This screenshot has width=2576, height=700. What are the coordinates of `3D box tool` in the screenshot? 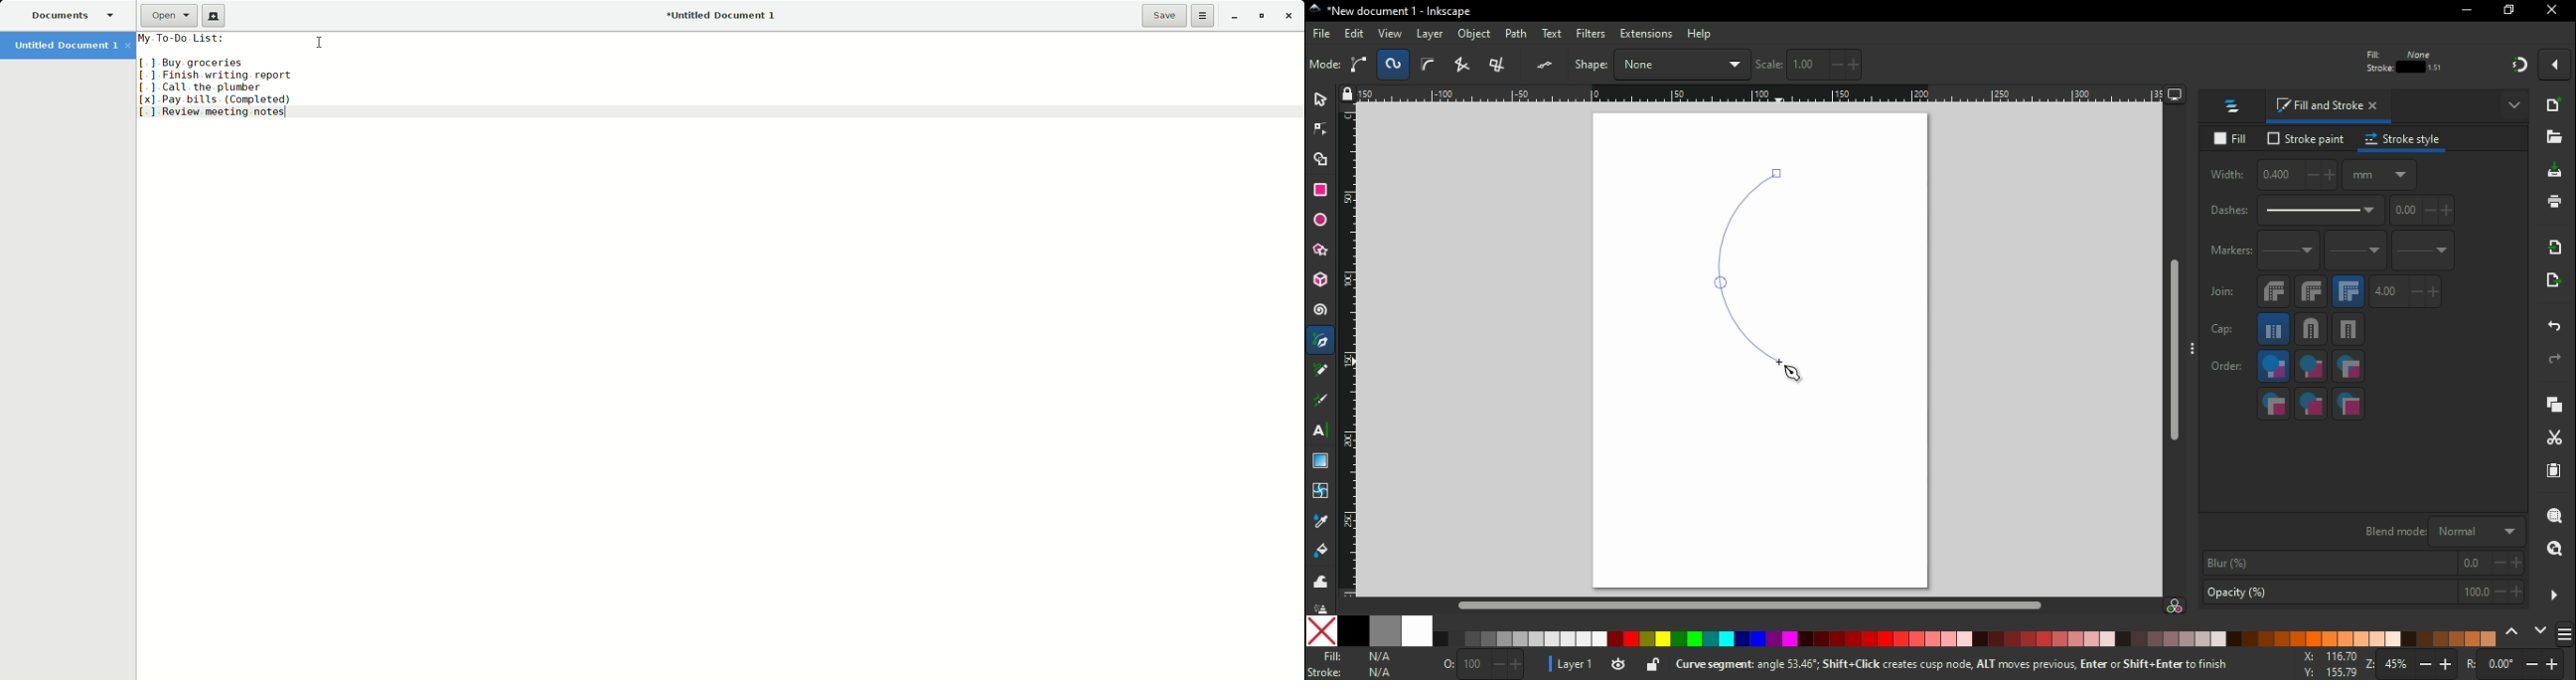 It's located at (1320, 282).